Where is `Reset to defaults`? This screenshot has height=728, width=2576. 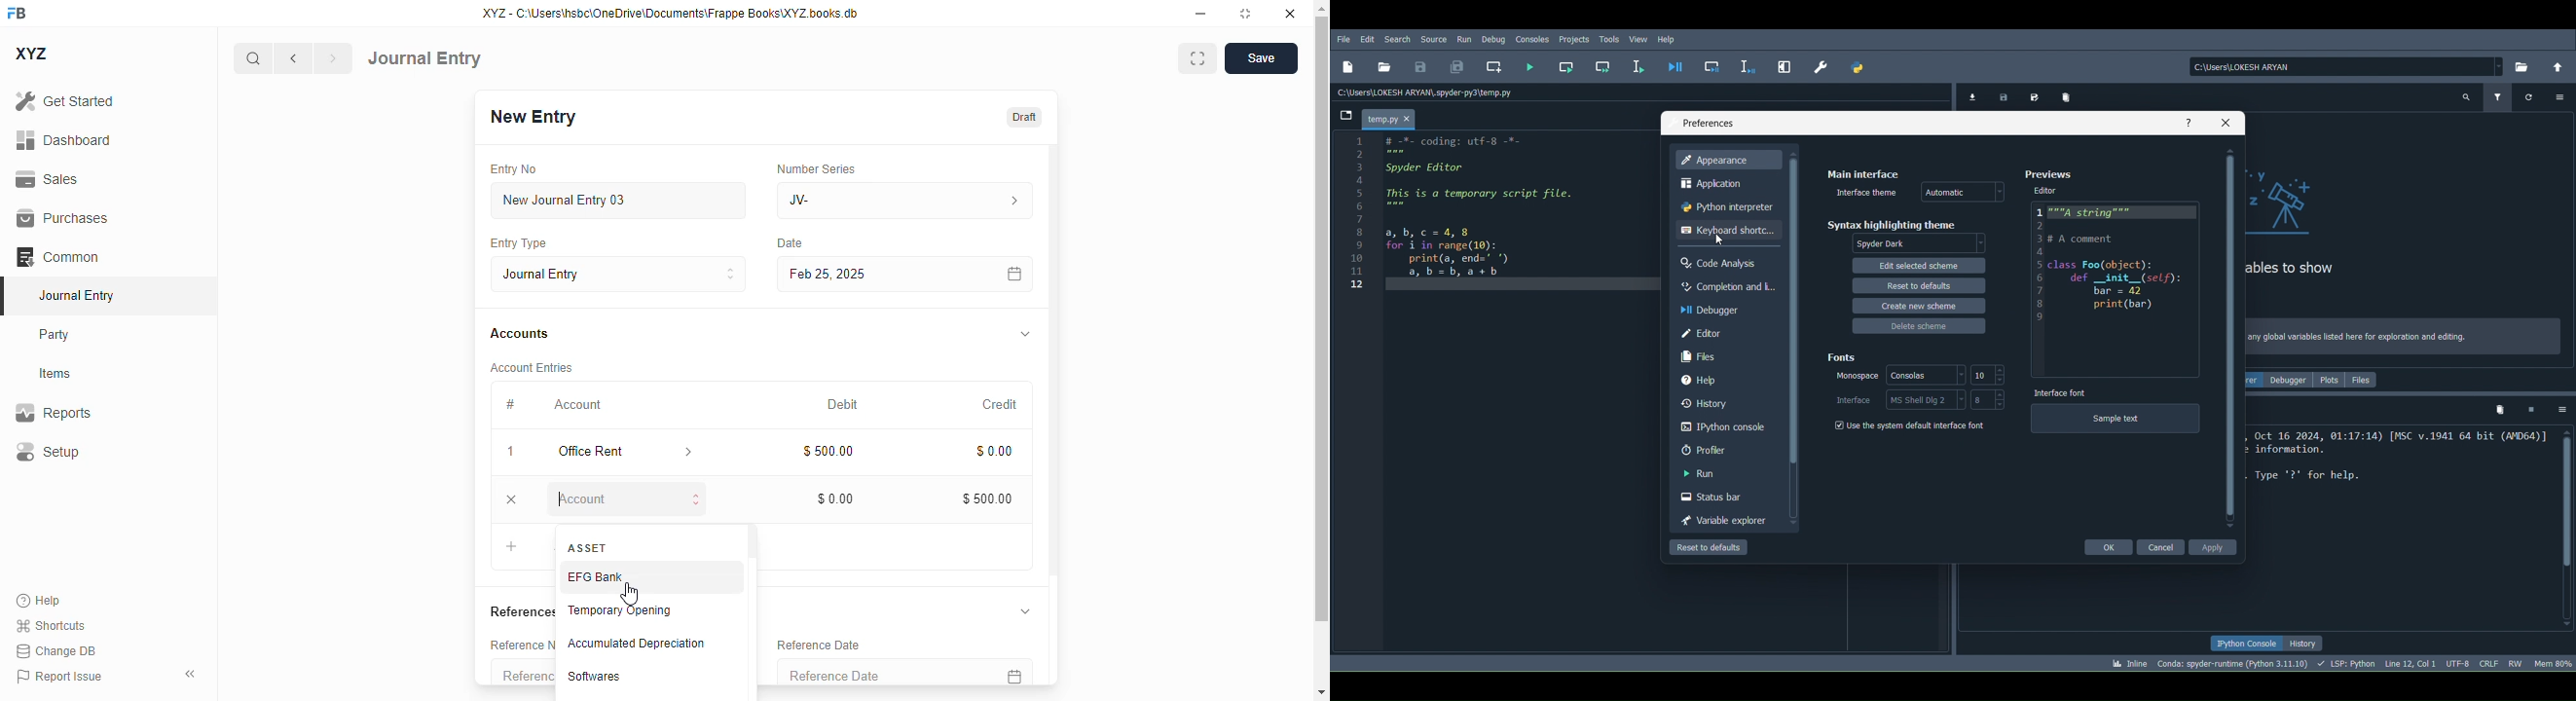 Reset to defaults is located at coordinates (1917, 286).